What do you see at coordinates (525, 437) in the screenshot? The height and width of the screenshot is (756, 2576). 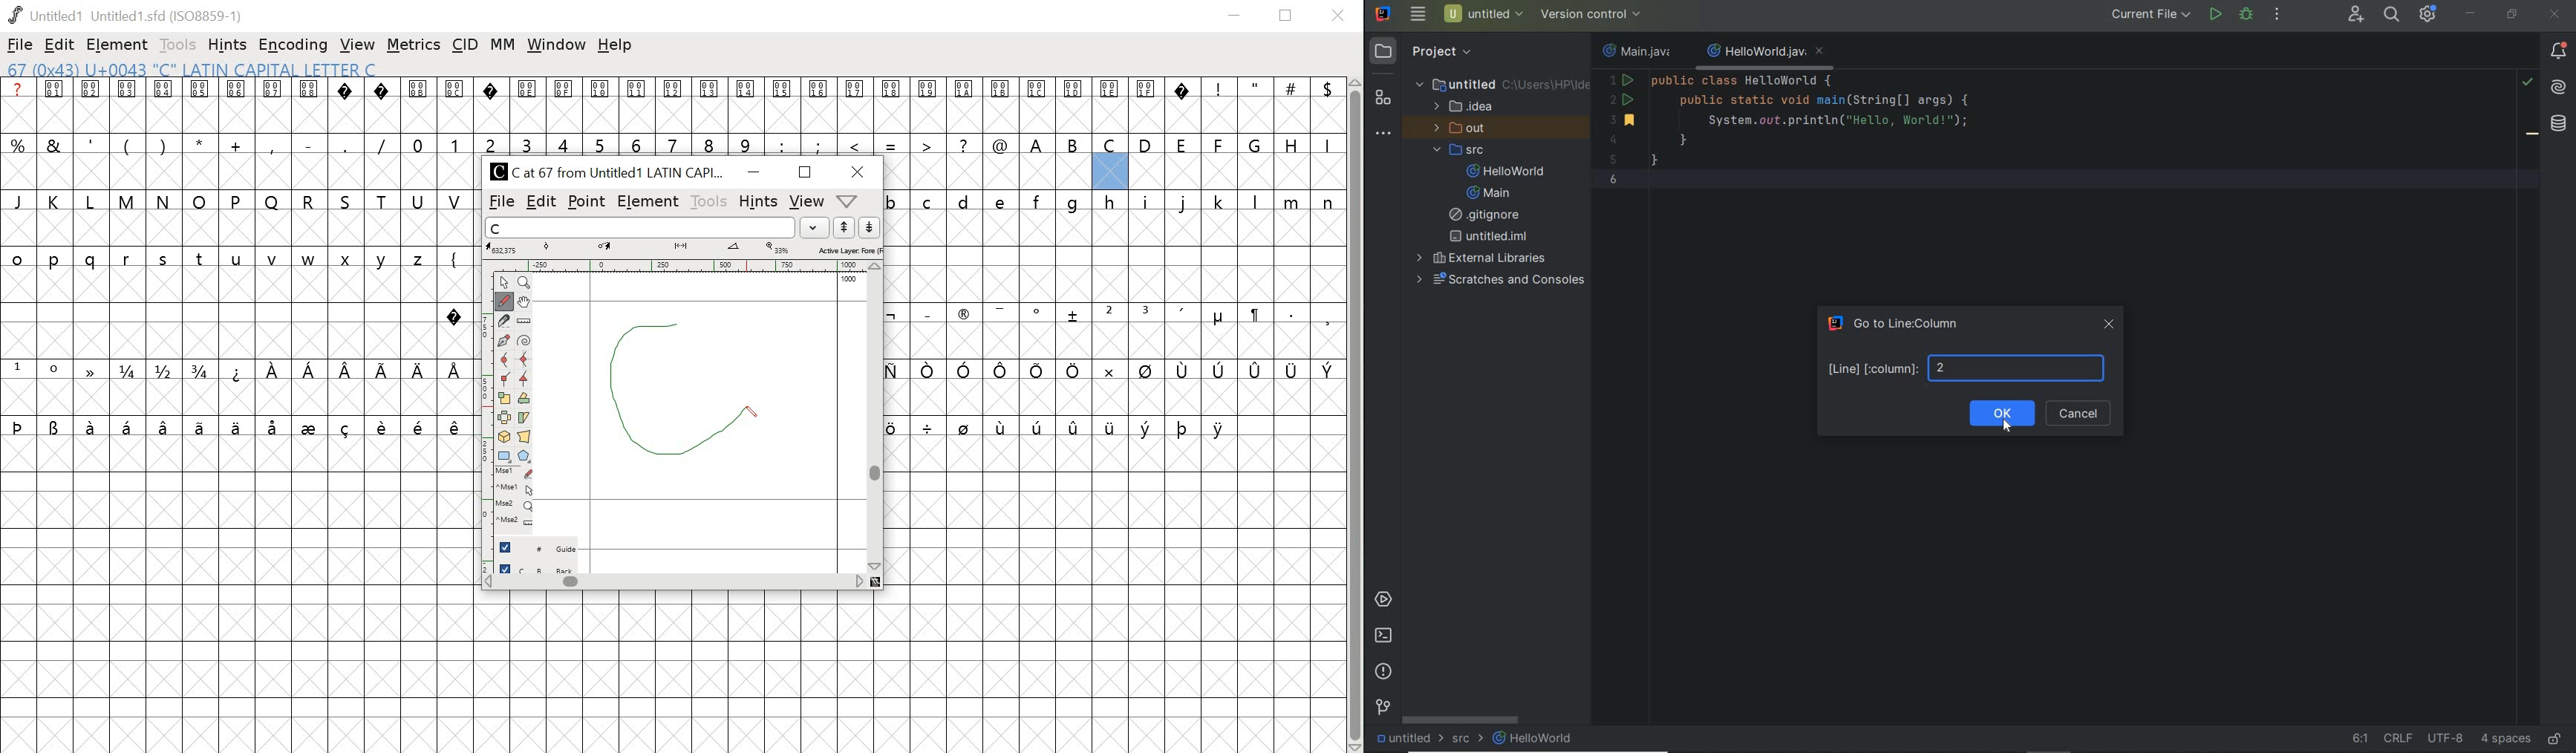 I see `perspective` at bounding box center [525, 437].